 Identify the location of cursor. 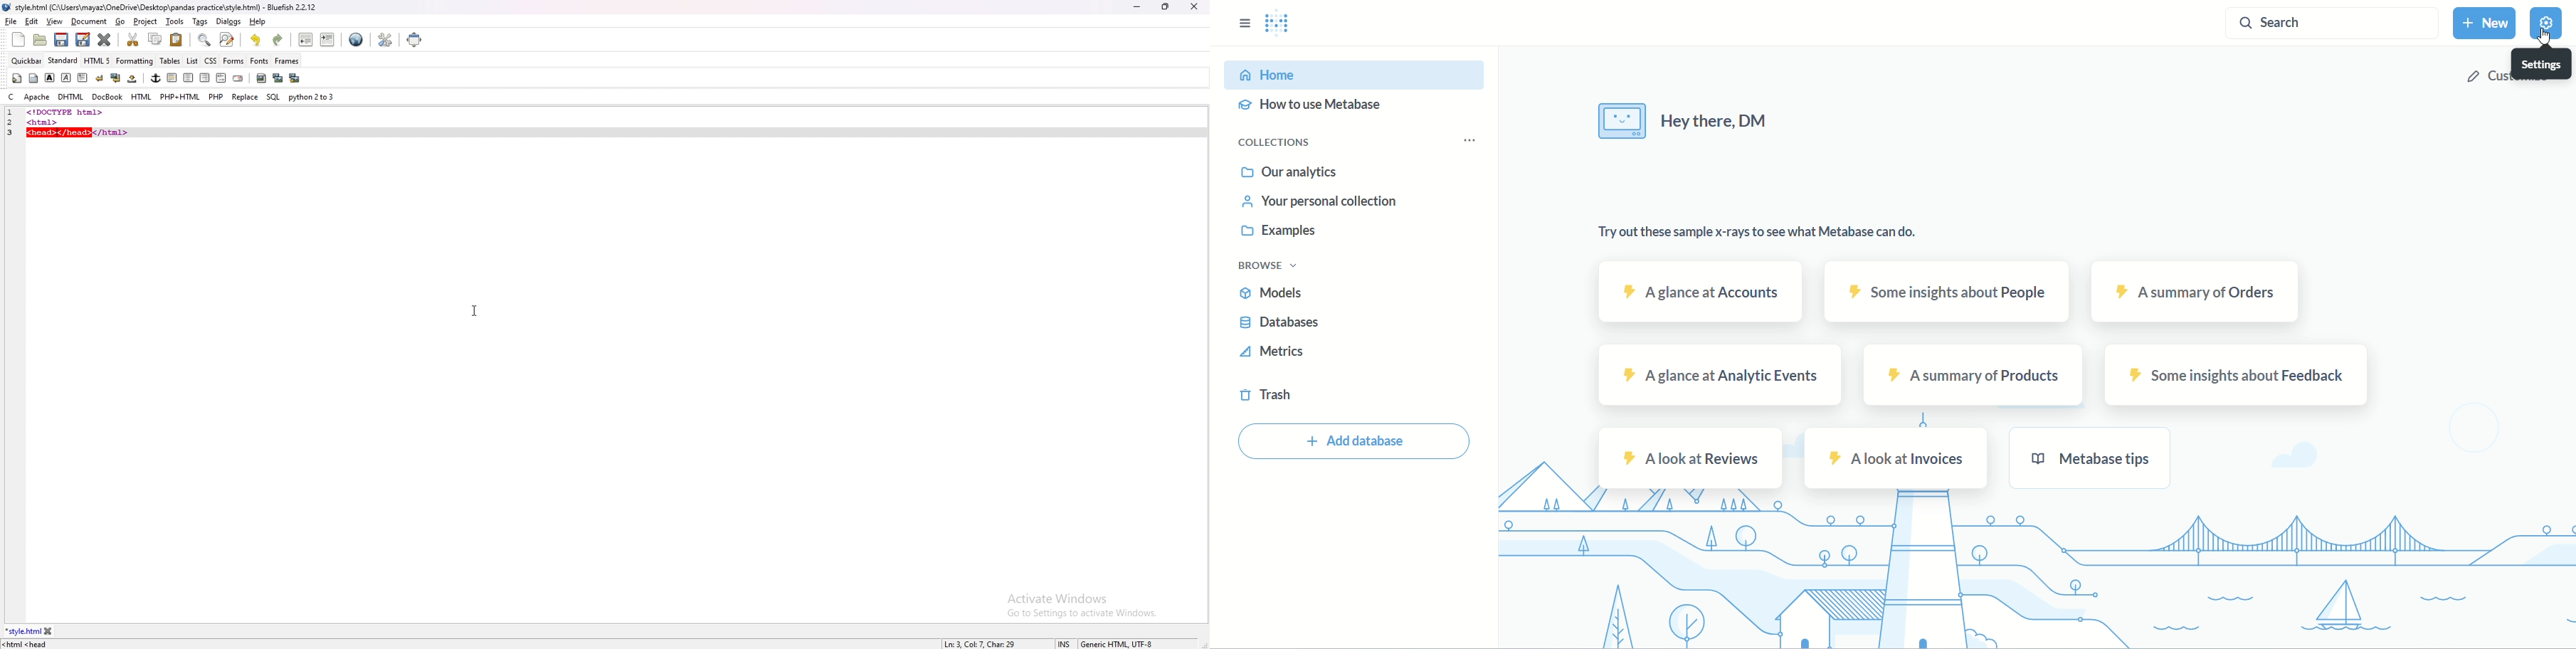
(476, 311).